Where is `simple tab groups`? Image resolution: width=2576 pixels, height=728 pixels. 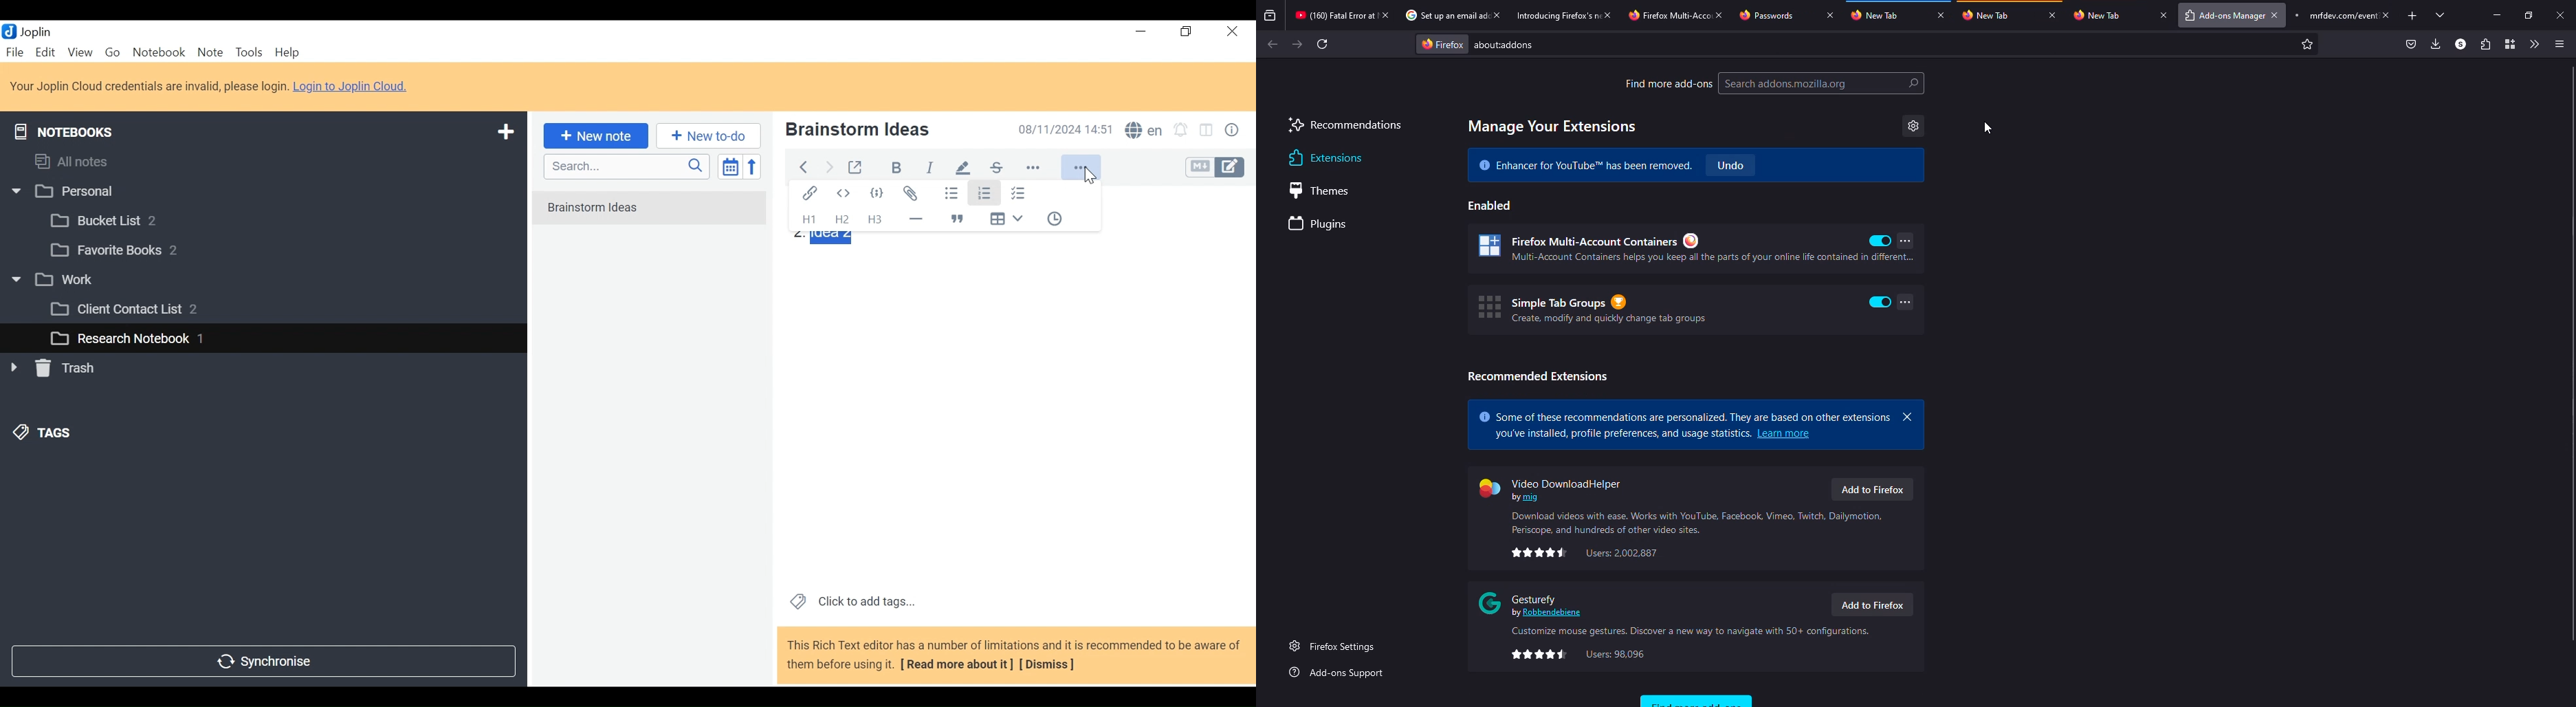
simple tab groups is located at coordinates (1665, 308).